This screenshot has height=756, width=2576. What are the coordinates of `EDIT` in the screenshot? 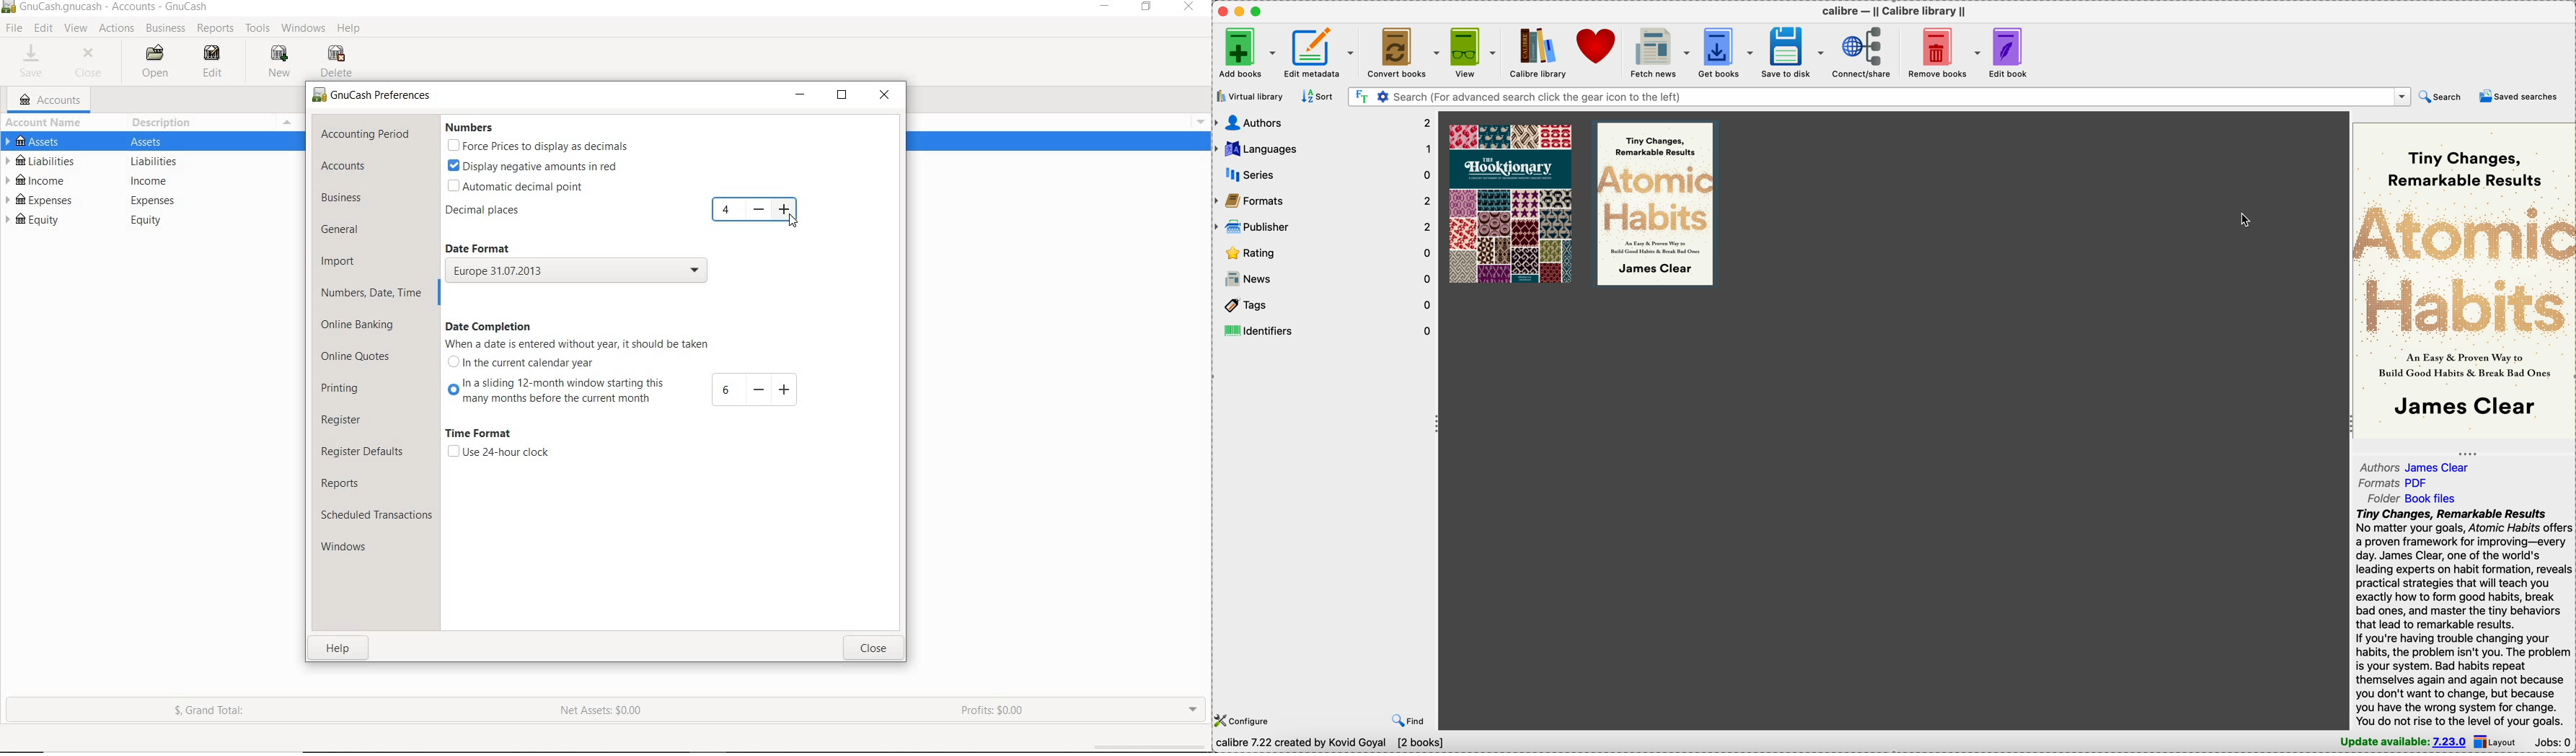 It's located at (43, 29).